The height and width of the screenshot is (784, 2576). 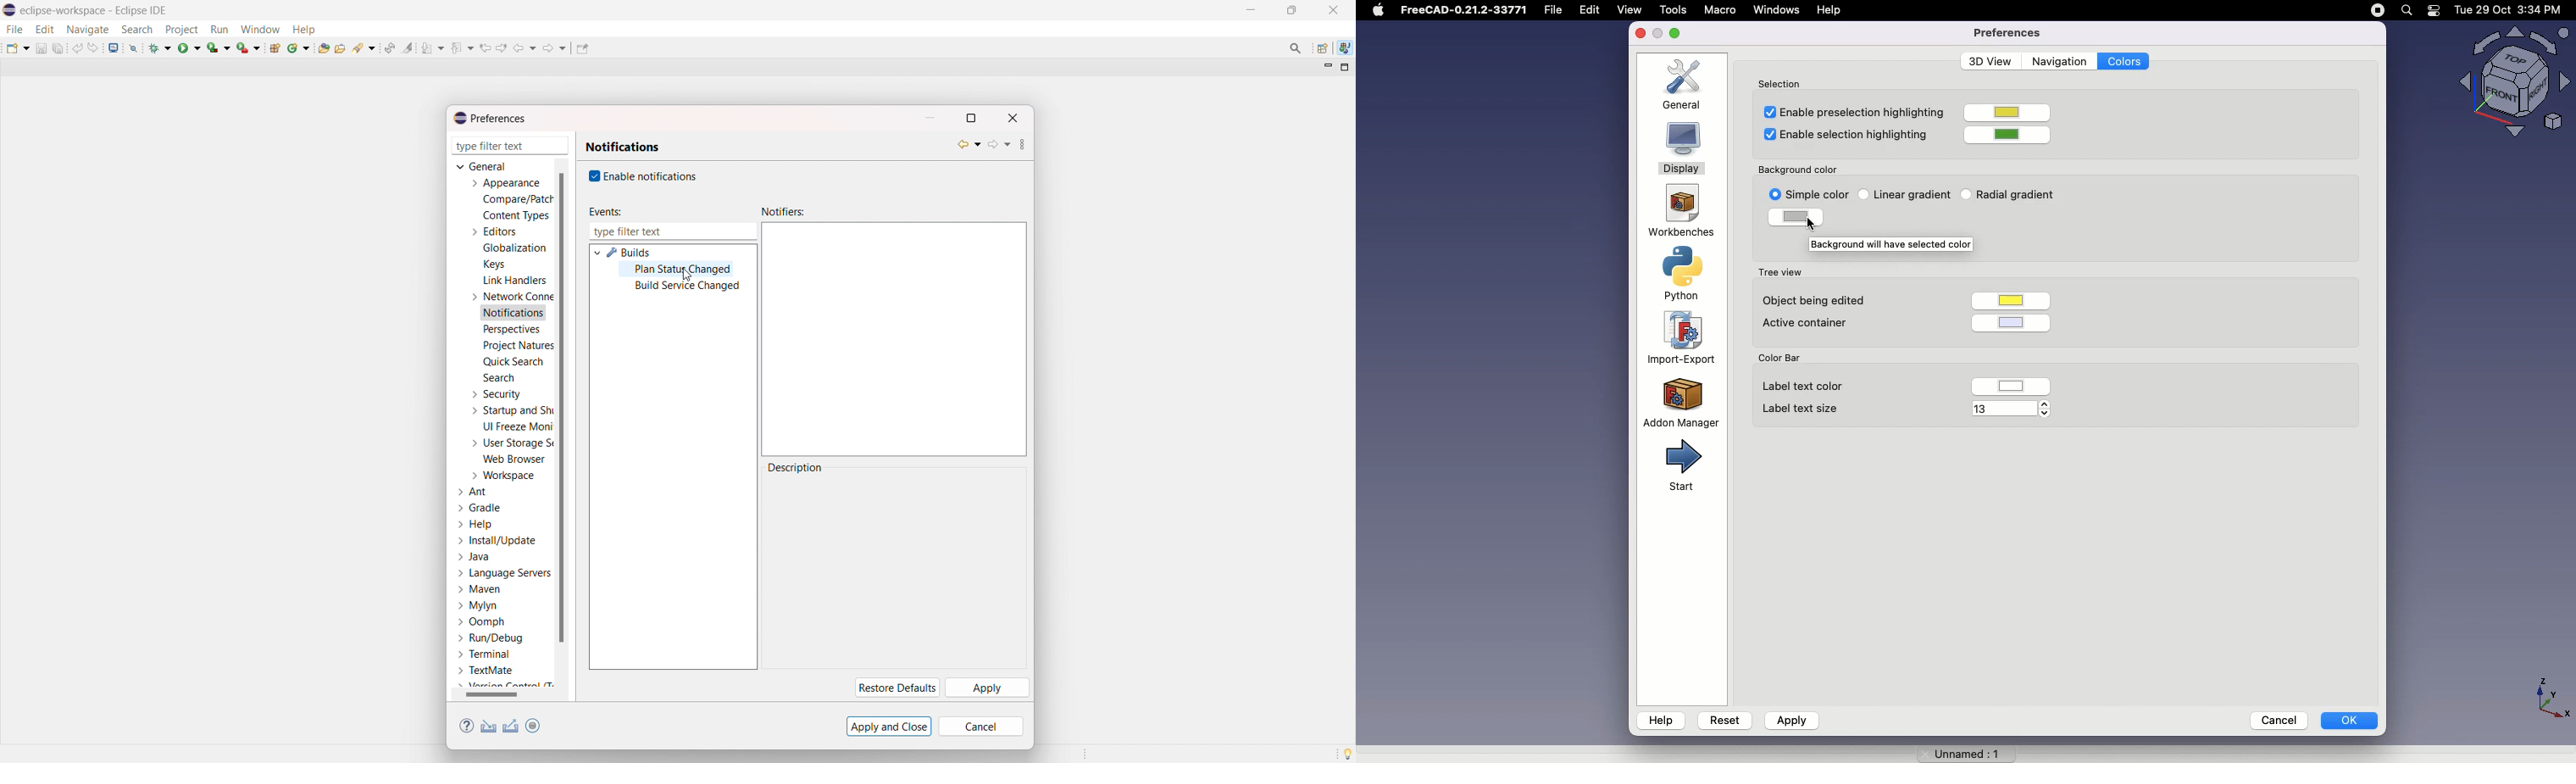 What do you see at coordinates (1012, 118) in the screenshot?
I see `close dialogbox` at bounding box center [1012, 118].